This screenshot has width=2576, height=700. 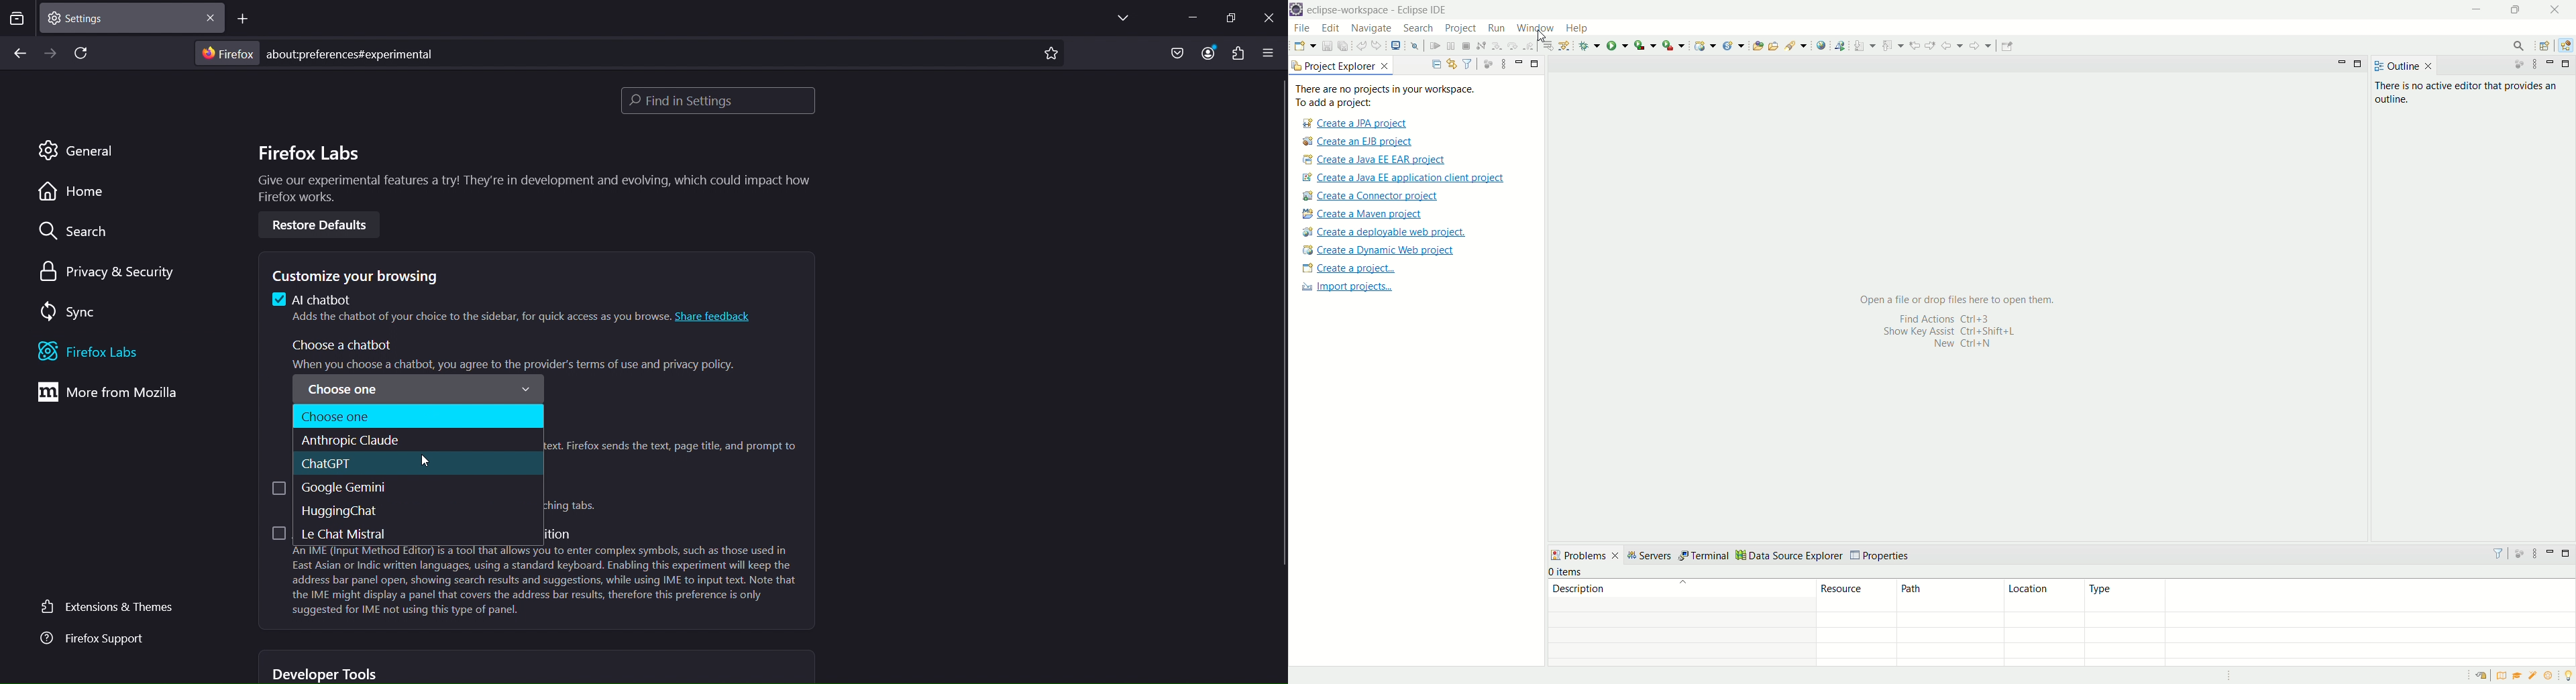 What do you see at coordinates (210, 21) in the screenshot?
I see `close` at bounding box center [210, 21].